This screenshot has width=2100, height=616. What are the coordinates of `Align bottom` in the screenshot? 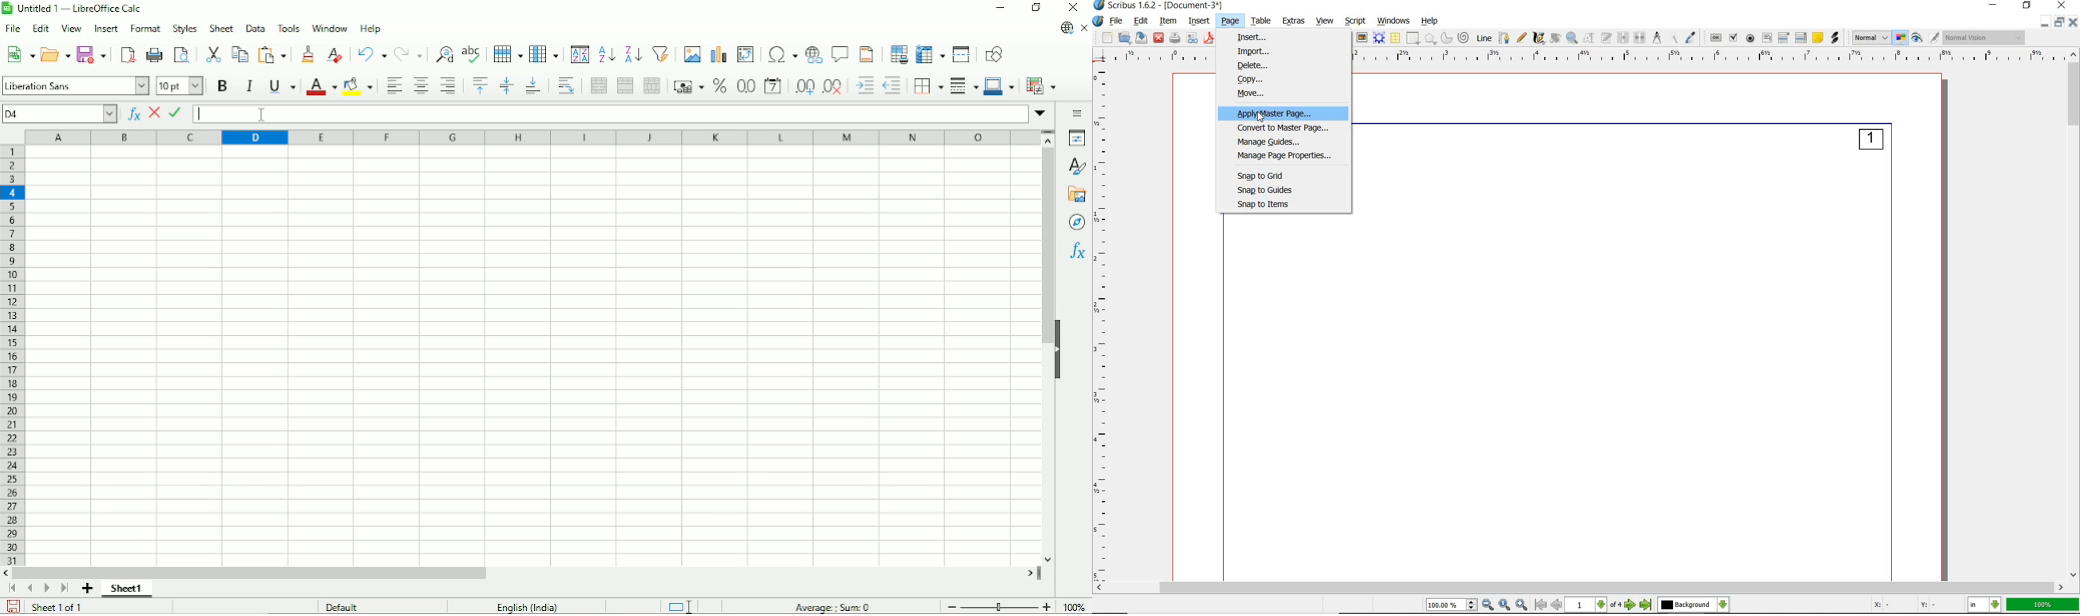 It's located at (534, 86).